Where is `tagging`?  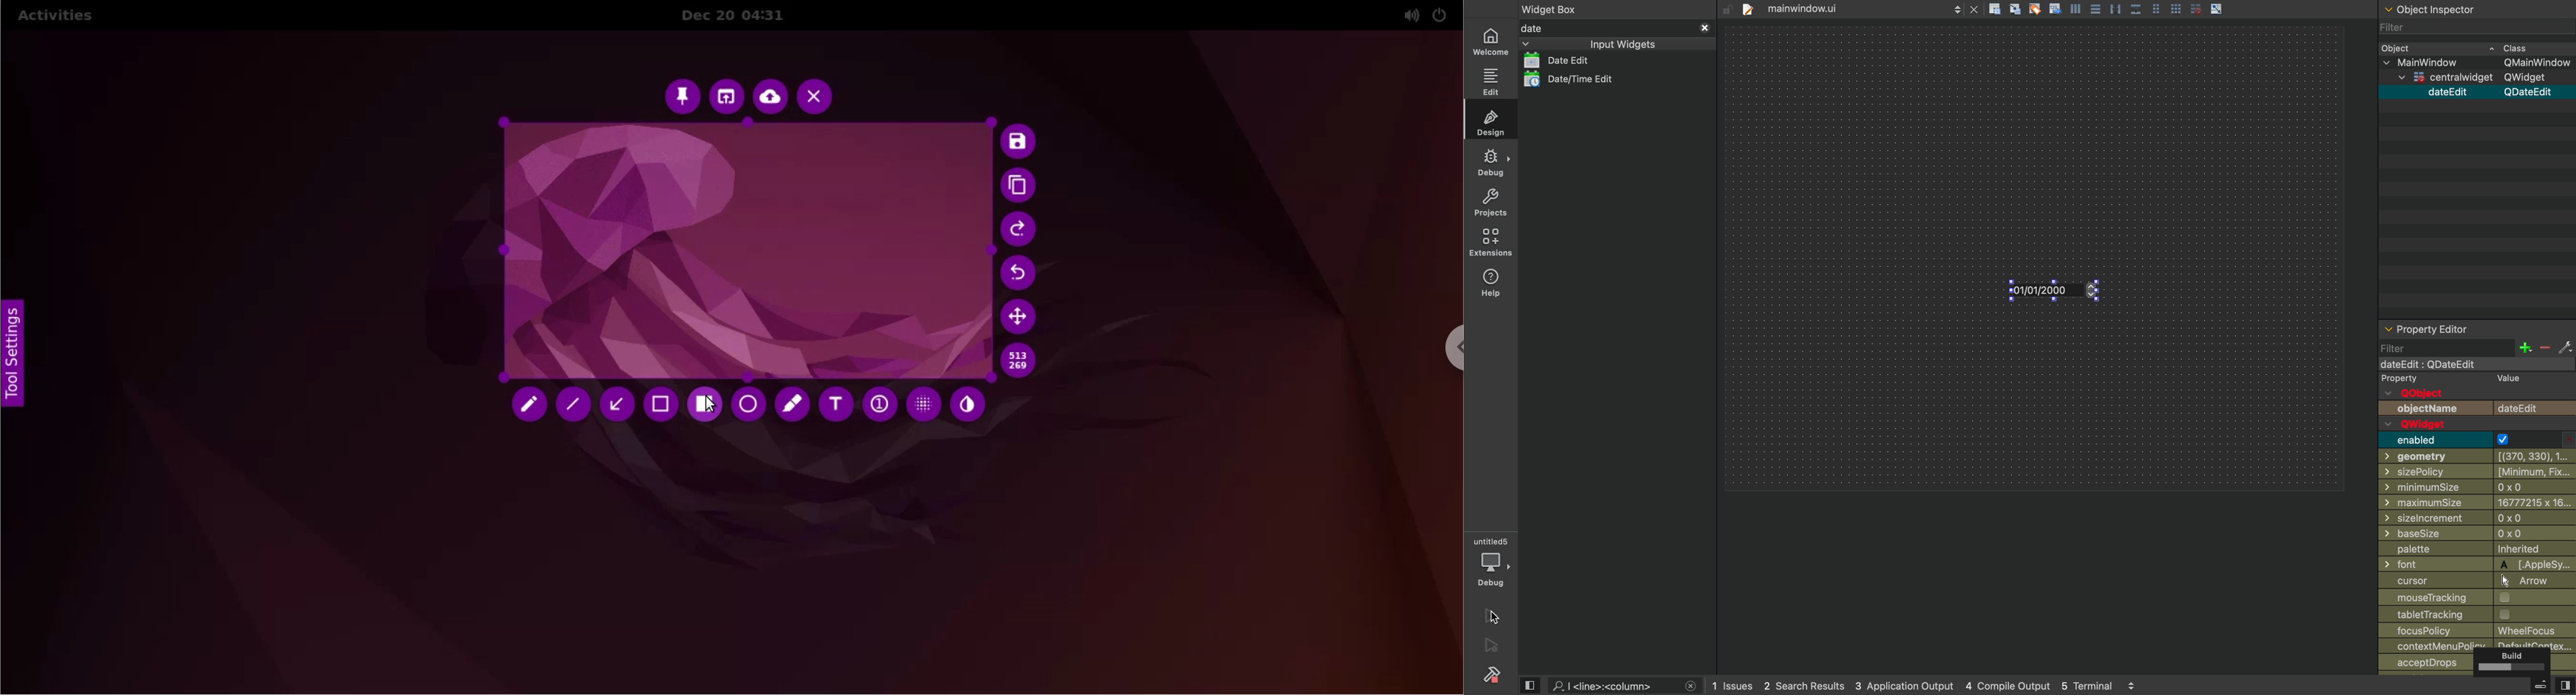
tagging is located at coordinates (2034, 8).